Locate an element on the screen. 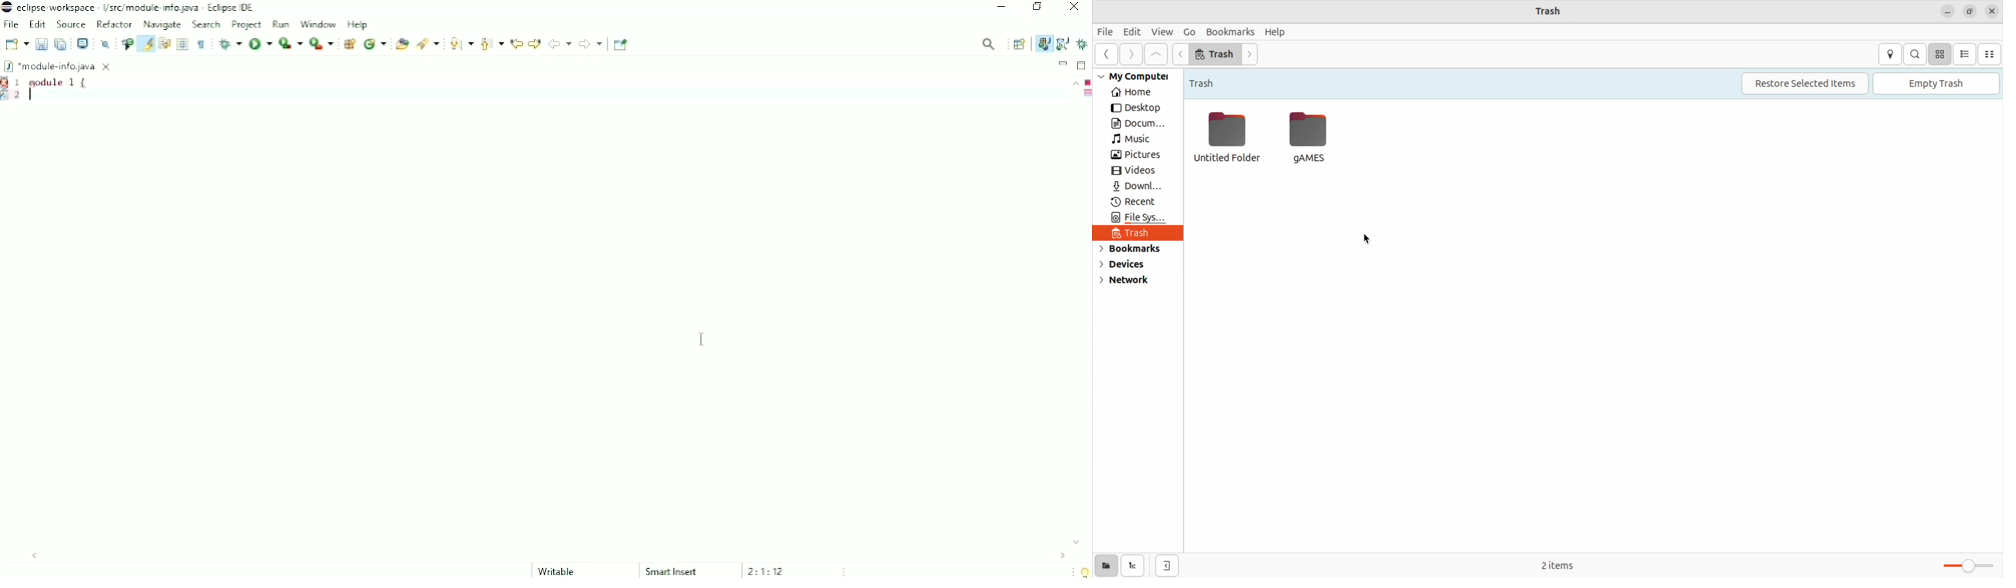  Smart Insert is located at coordinates (672, 571).